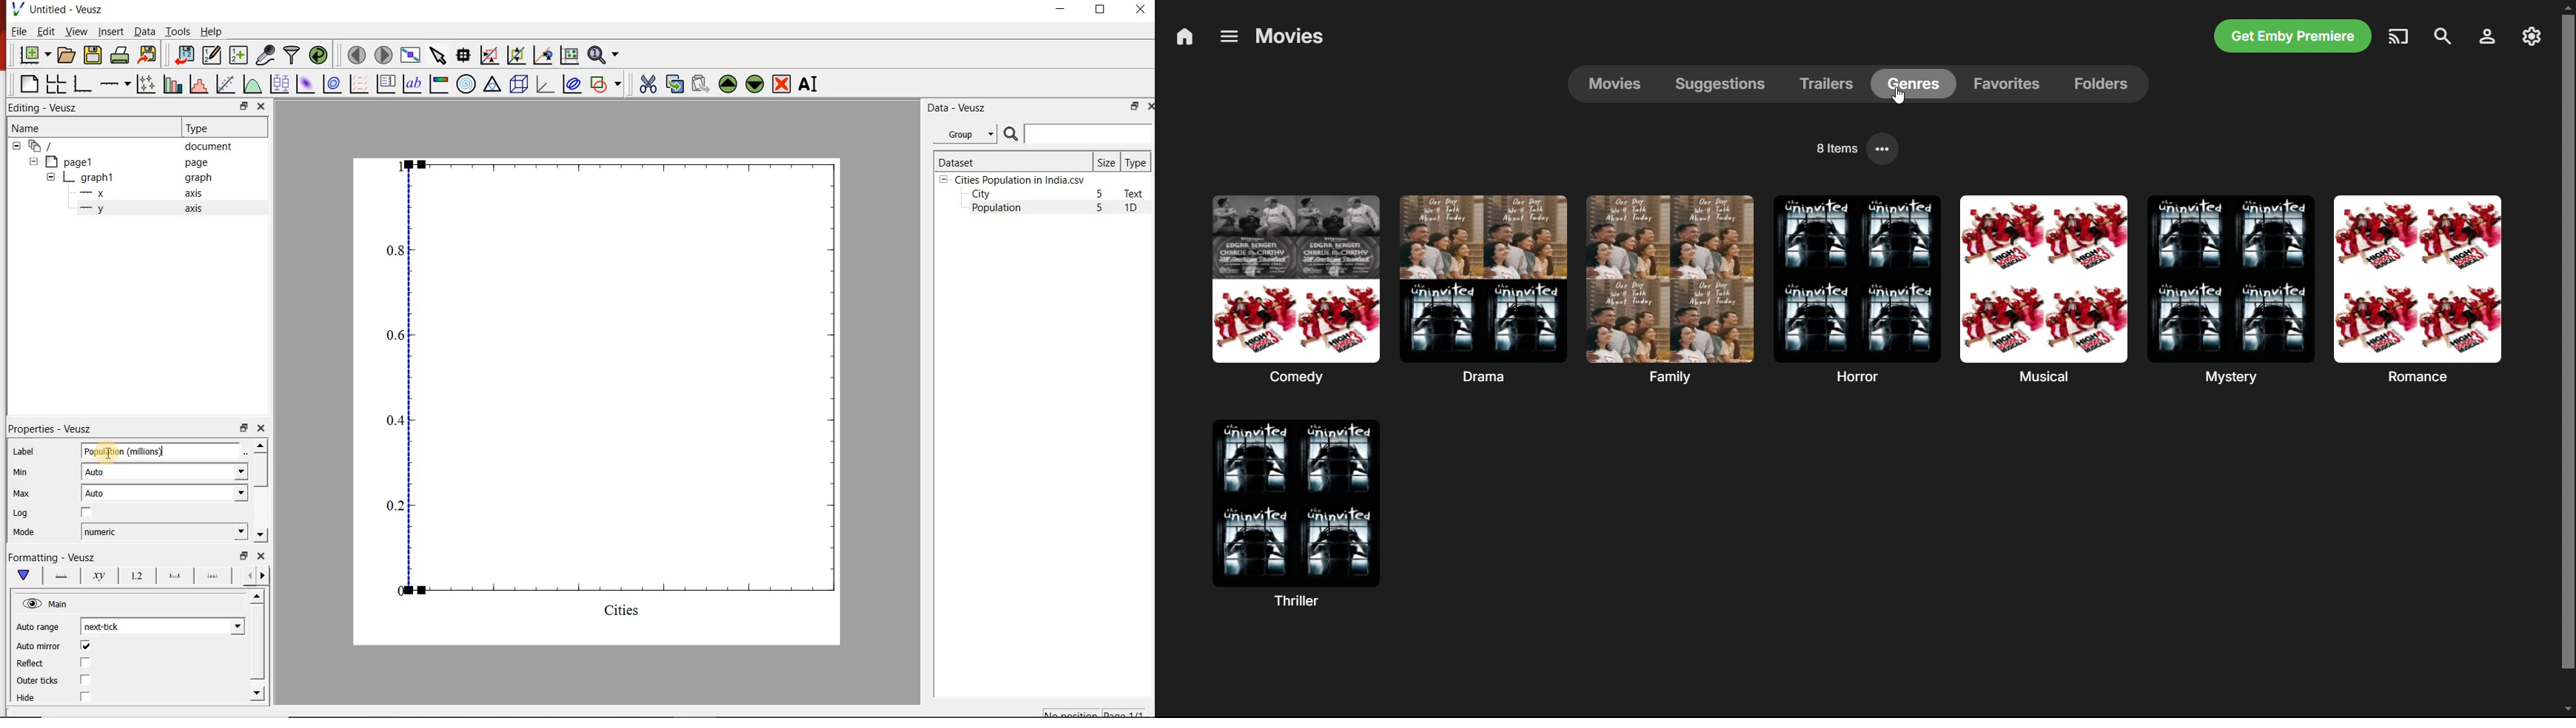 This screenshot has height=728, width=2576. I want to click on capture remote data, so click(264, 55).